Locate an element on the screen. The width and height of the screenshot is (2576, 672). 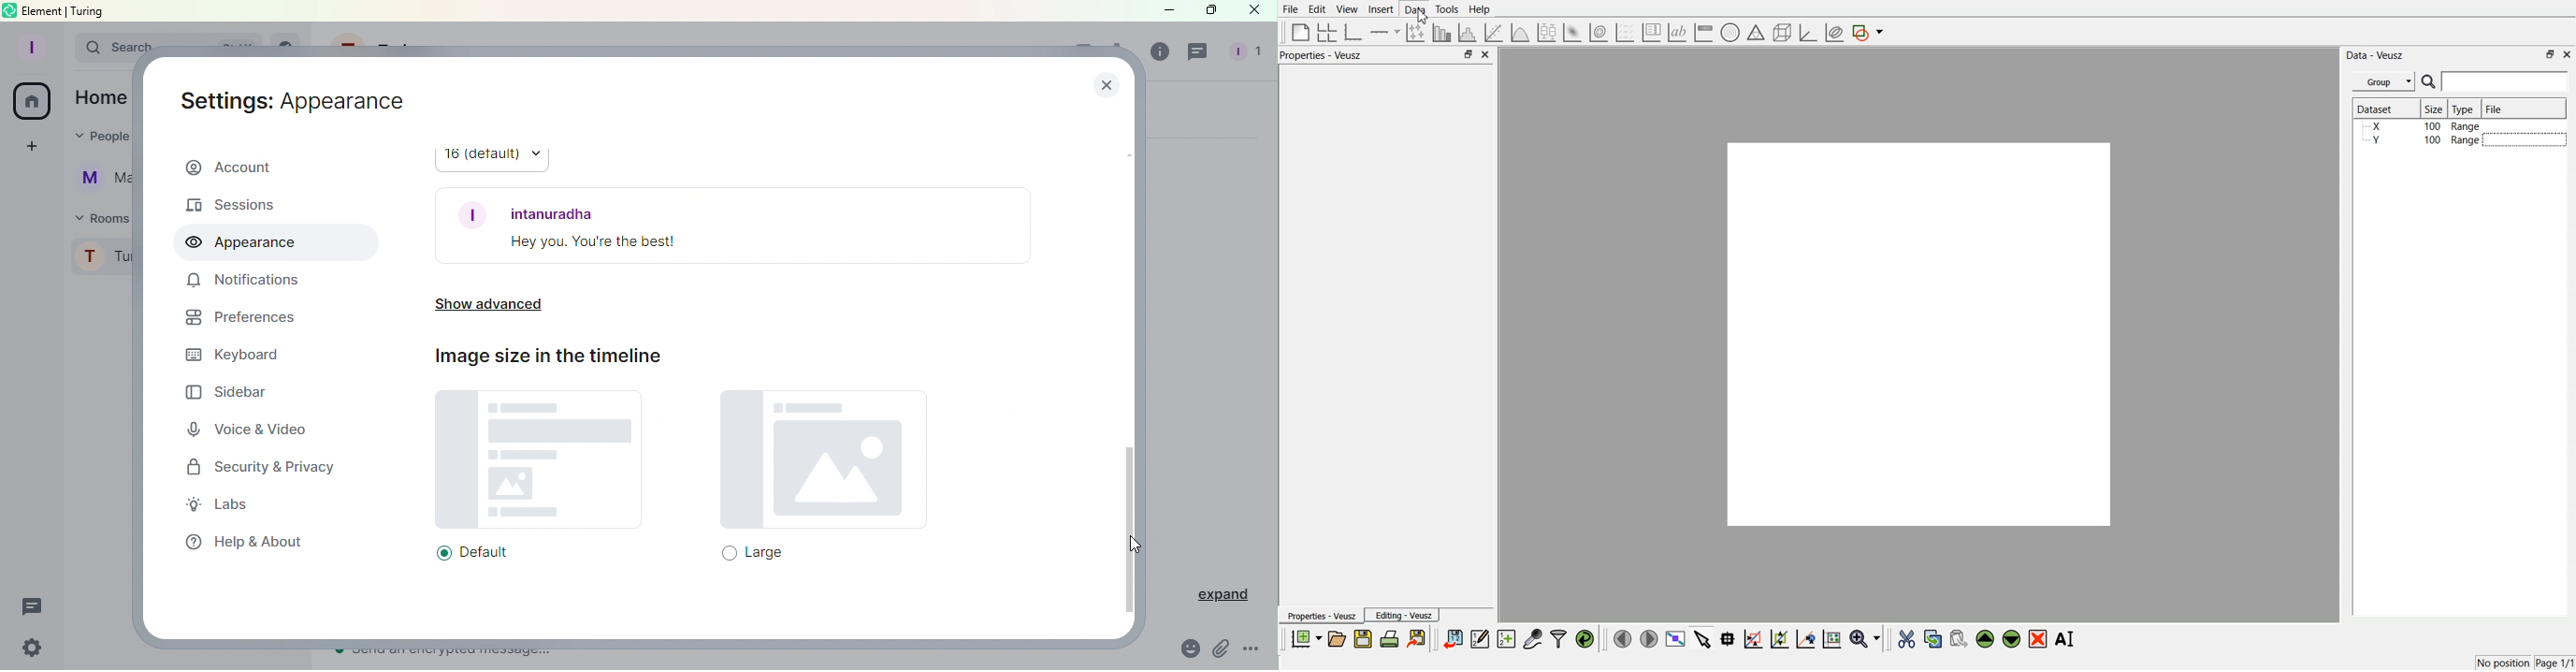
Group is located at coordinates (2384, 82).